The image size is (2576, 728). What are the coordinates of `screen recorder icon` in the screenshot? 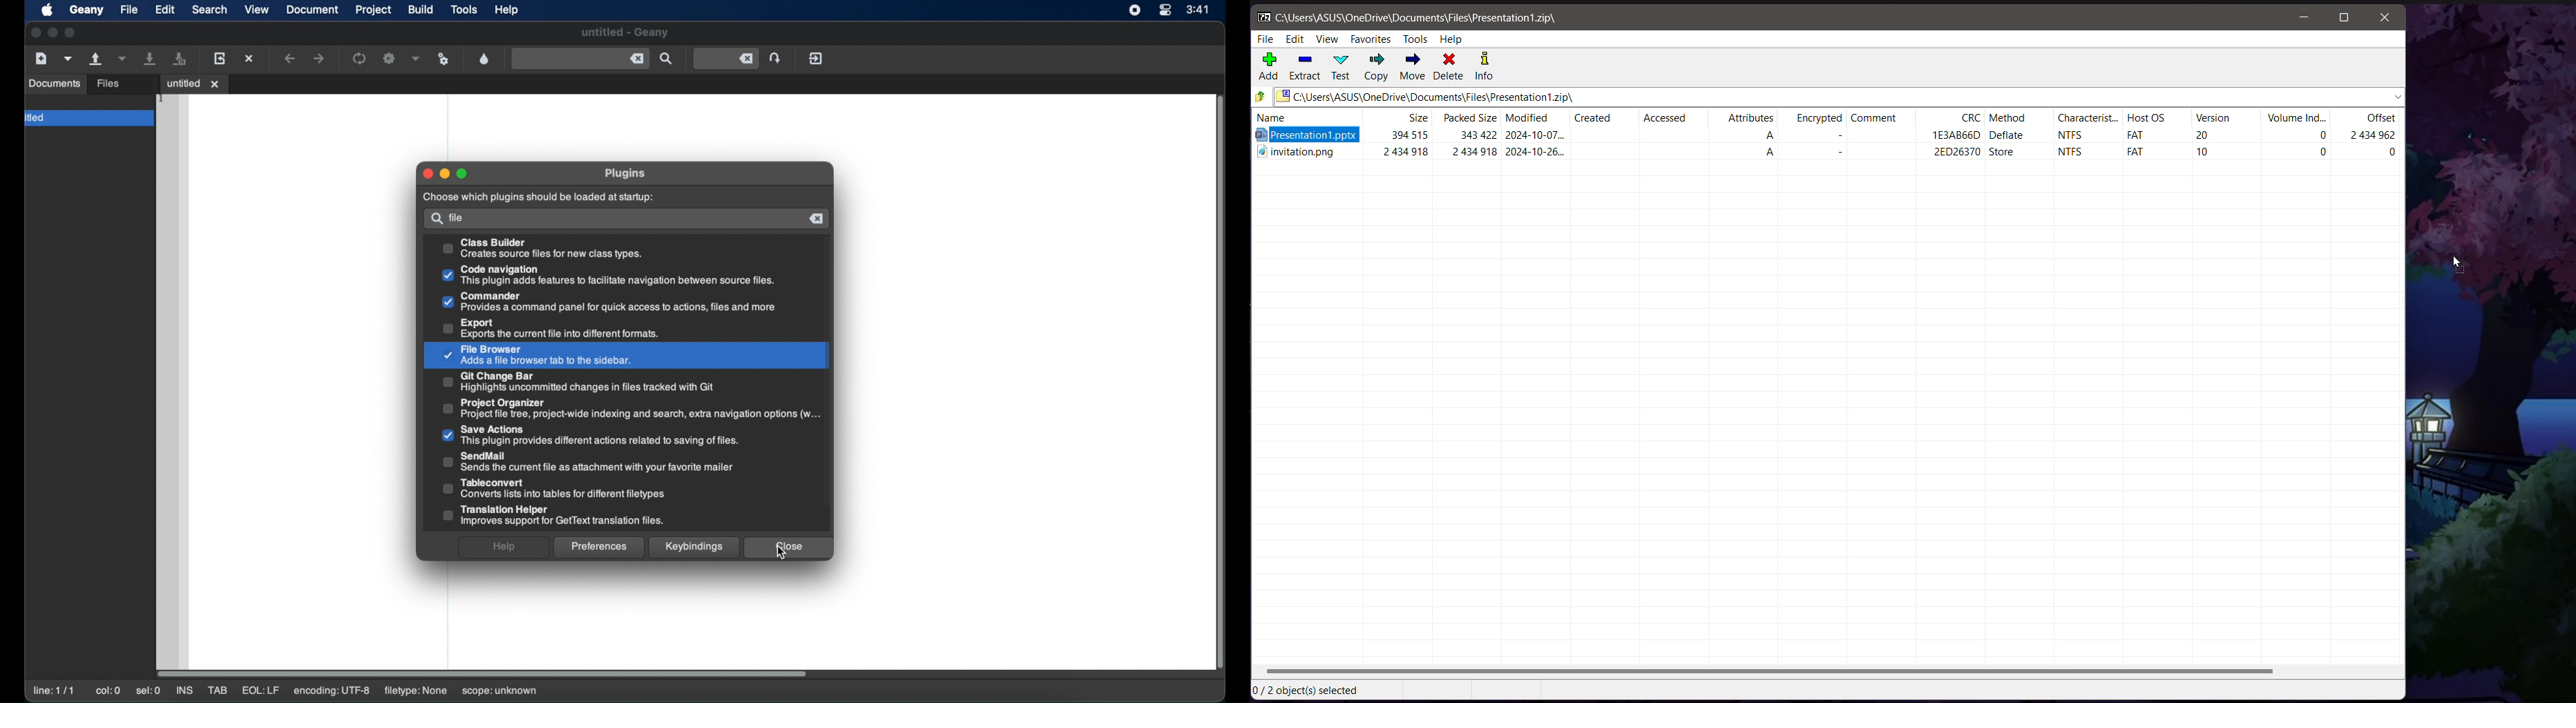 It's located at (1135, 10).